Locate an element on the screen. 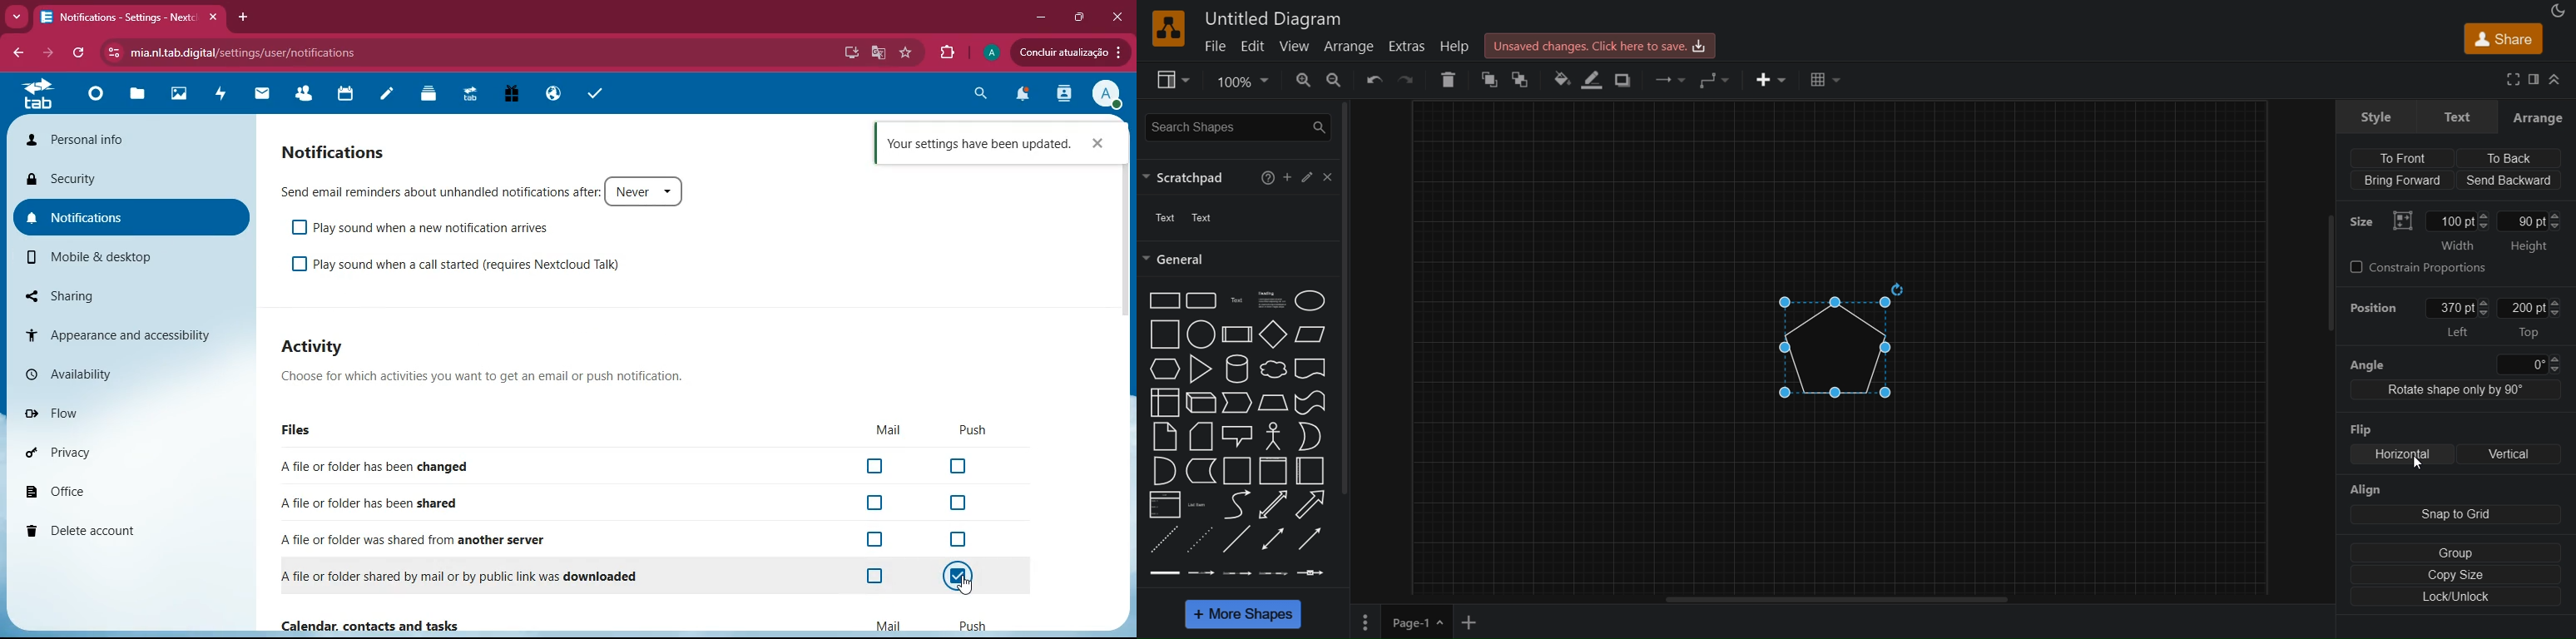 The width and height of the screenshot is (2576, 644). notes is located at coordinates (387, 97).